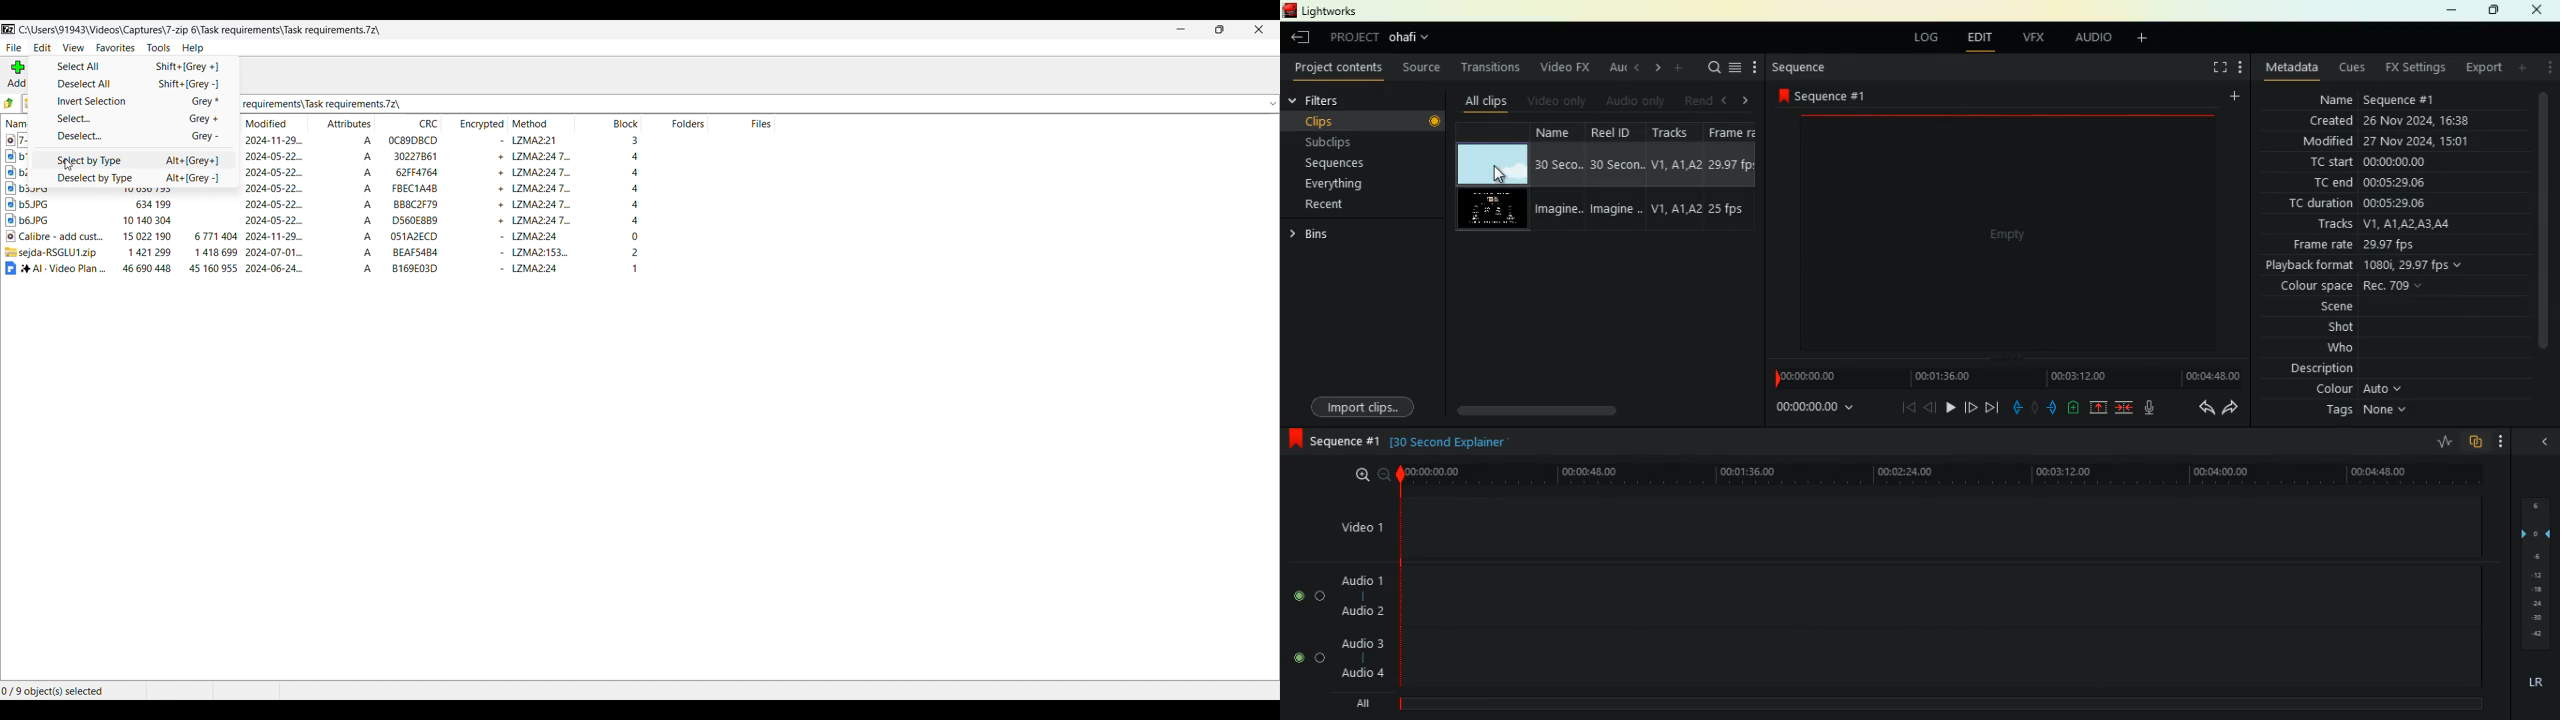  Describe the element at coordinates (2539, 10) in the screenshot. I see `close` at that location.